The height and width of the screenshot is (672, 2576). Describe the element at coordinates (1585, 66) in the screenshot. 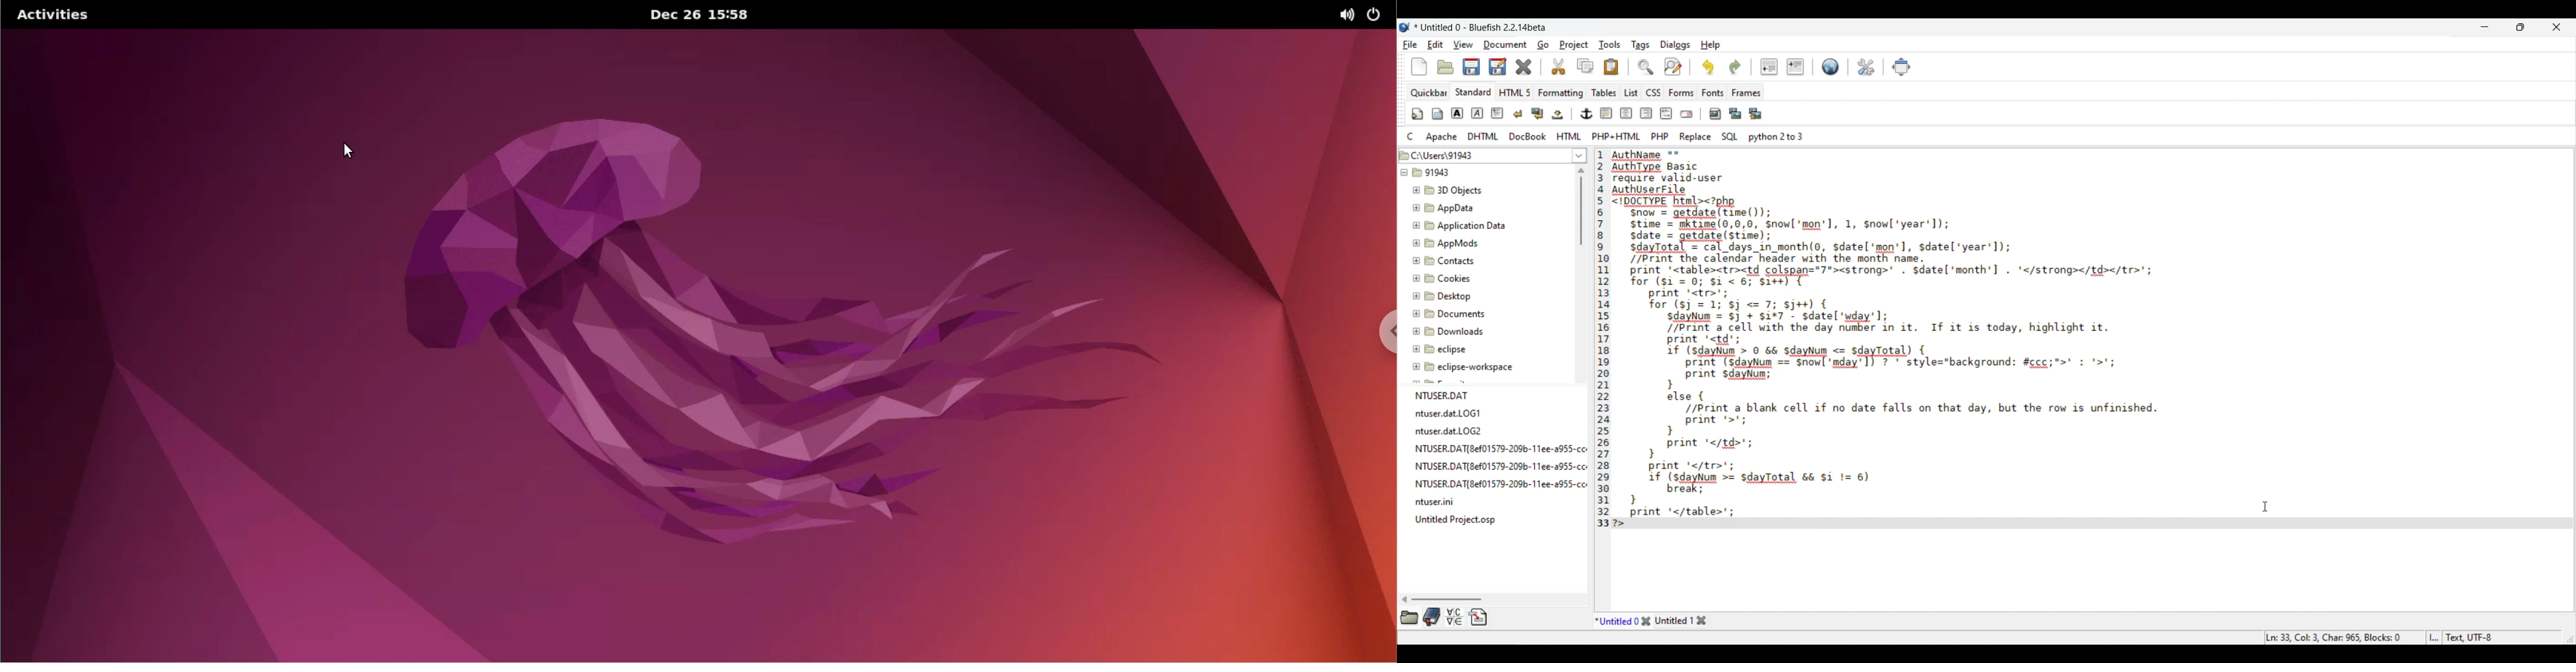

I see `Copy` at that location.